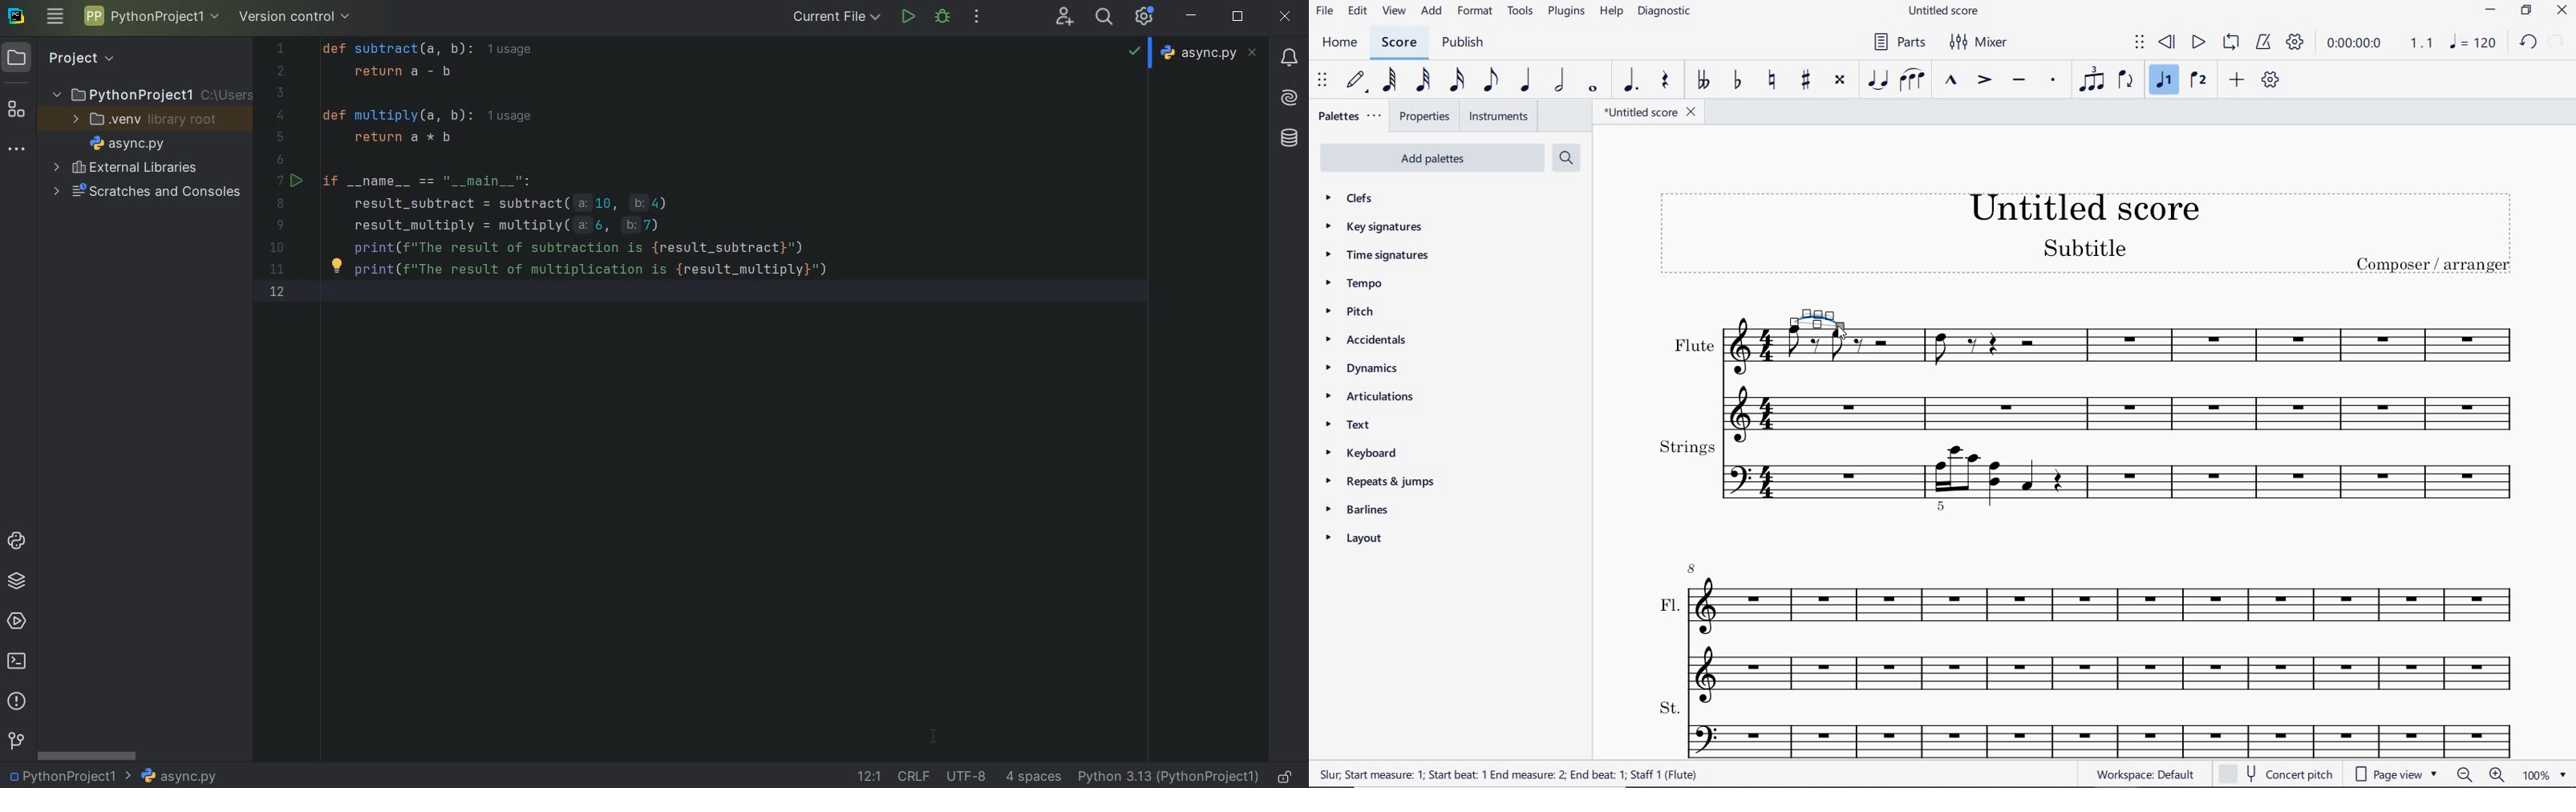  I want to click on tools, so click(1521, 11).